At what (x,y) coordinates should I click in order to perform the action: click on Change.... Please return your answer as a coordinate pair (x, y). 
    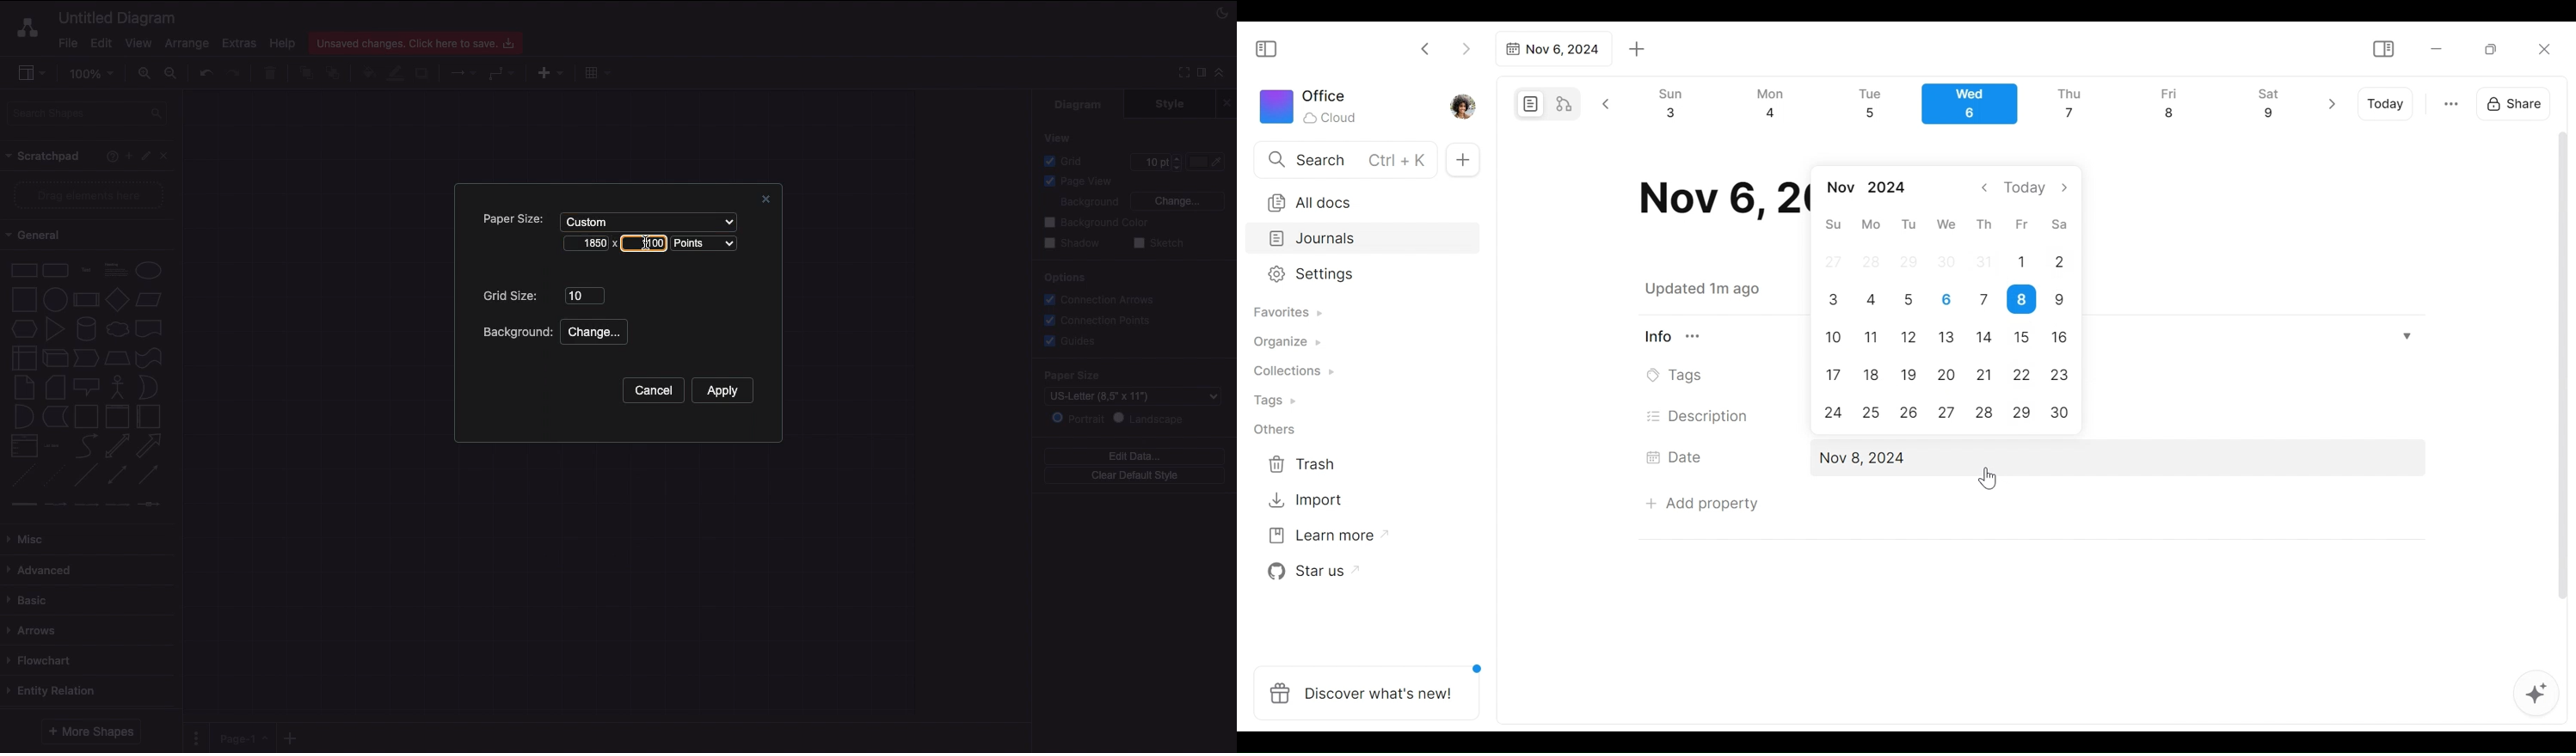
    Looking at the image, I should click on (596, 334).